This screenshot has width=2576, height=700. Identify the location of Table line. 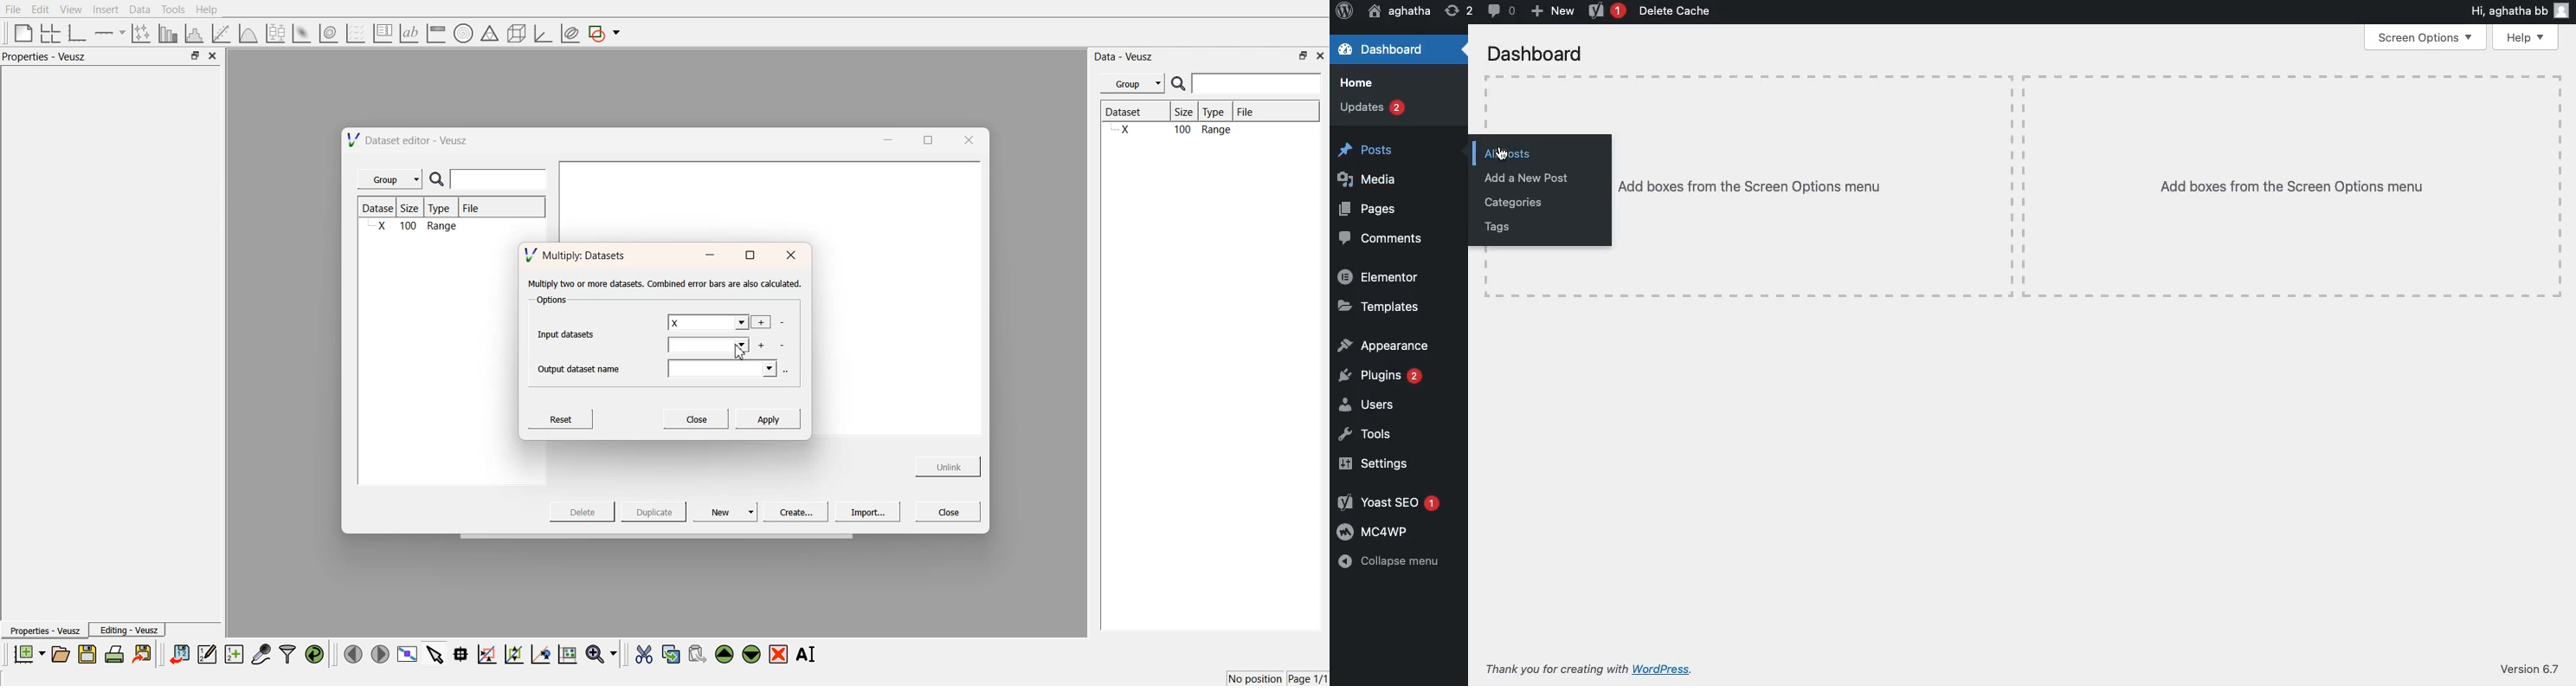
(1487, 107).